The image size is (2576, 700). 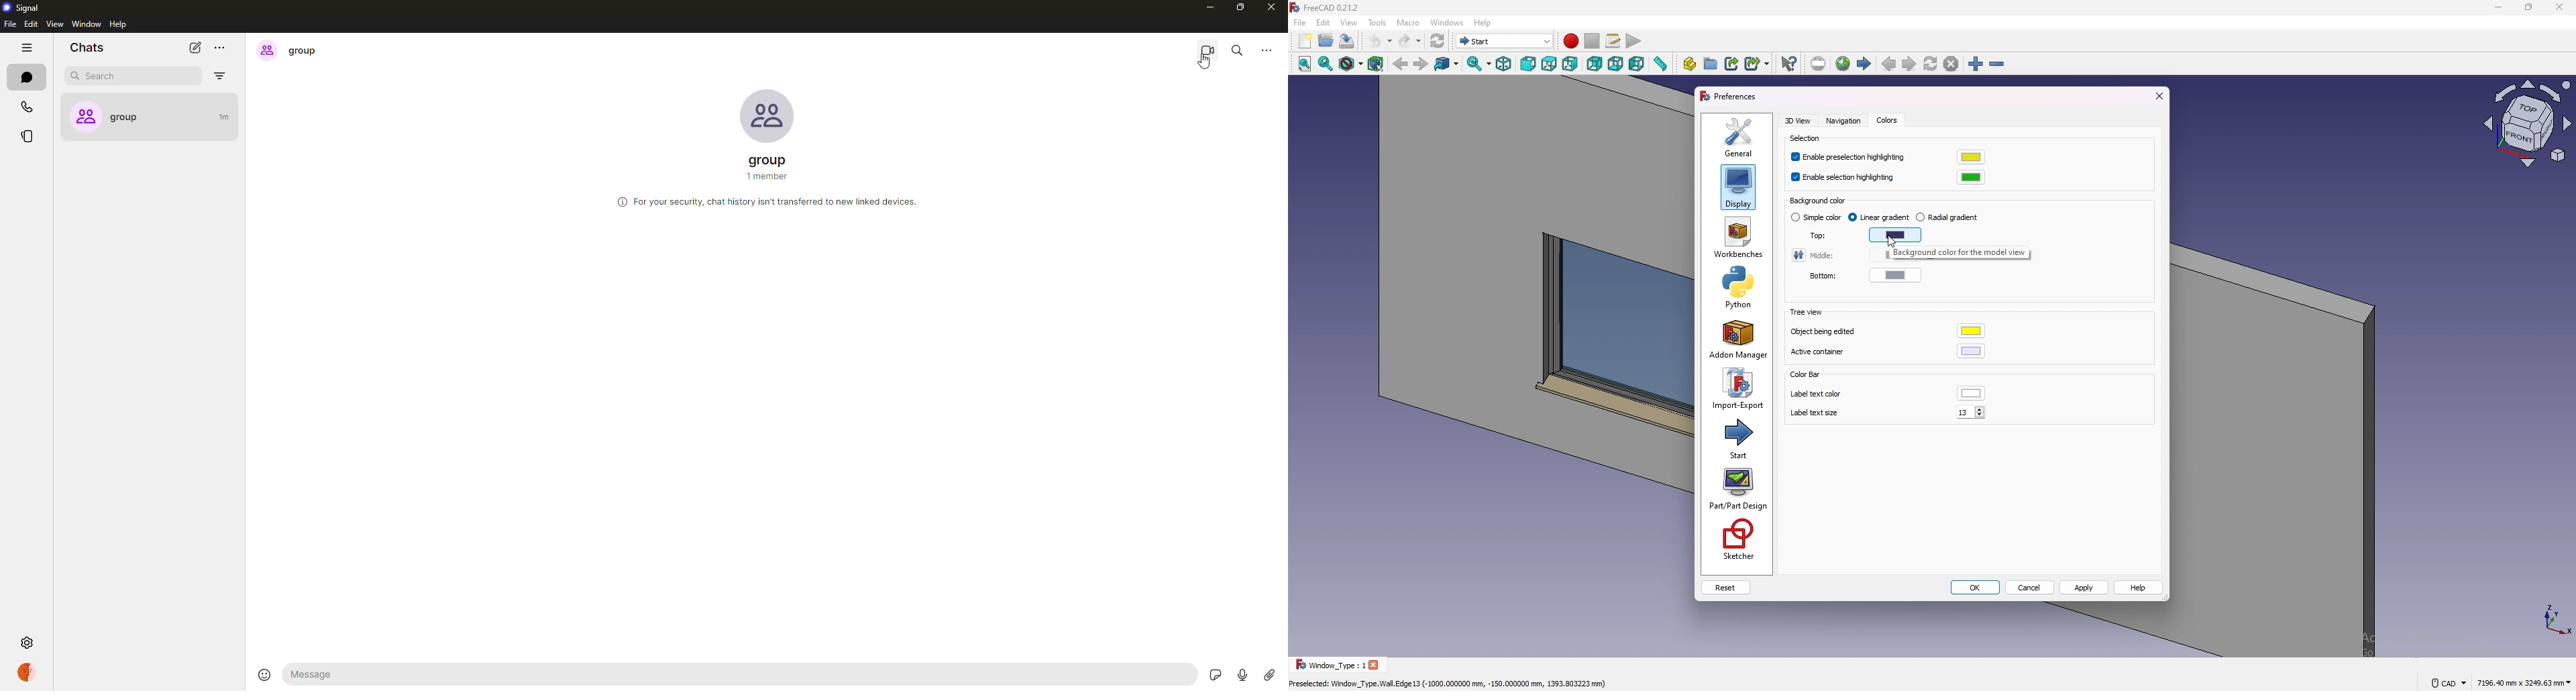 What do you see at coordinates (1328, 665) in the screenshot?
I see `Window _Type : 1` at bounding box center [1328, 665].